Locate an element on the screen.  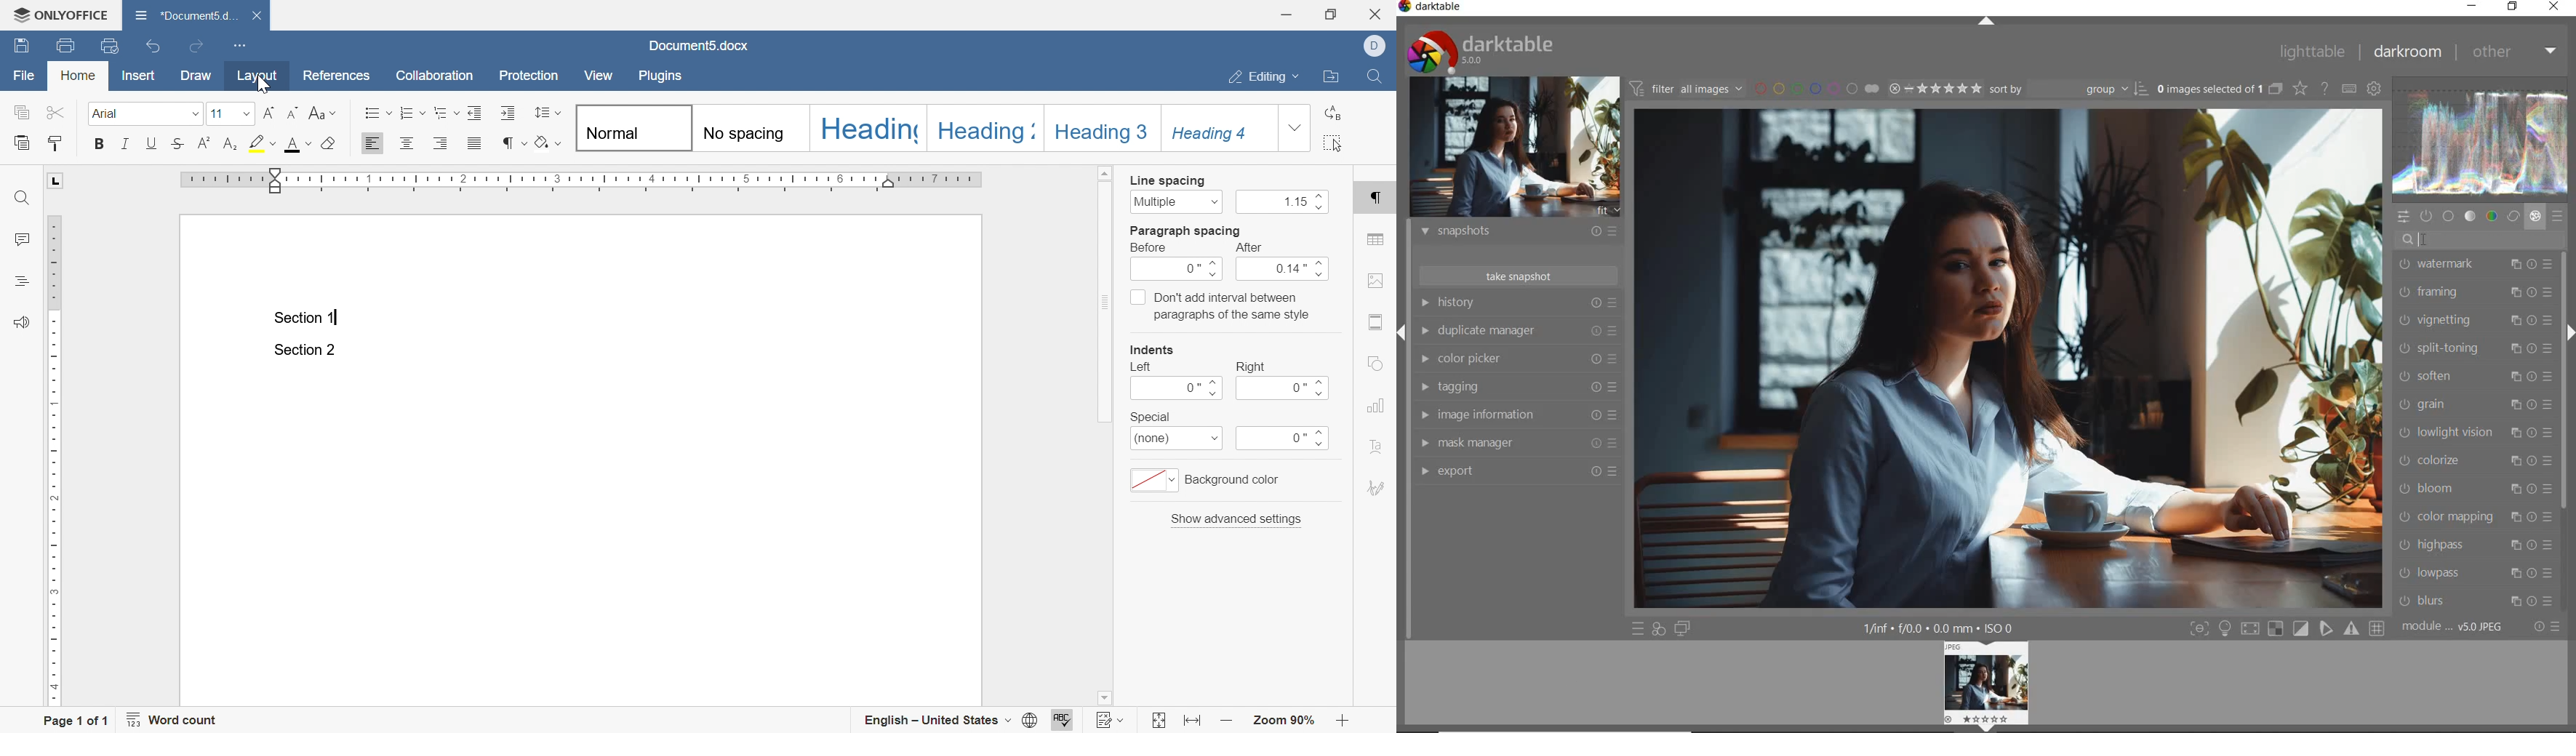
document5.d is located at coordinates (188, 15).